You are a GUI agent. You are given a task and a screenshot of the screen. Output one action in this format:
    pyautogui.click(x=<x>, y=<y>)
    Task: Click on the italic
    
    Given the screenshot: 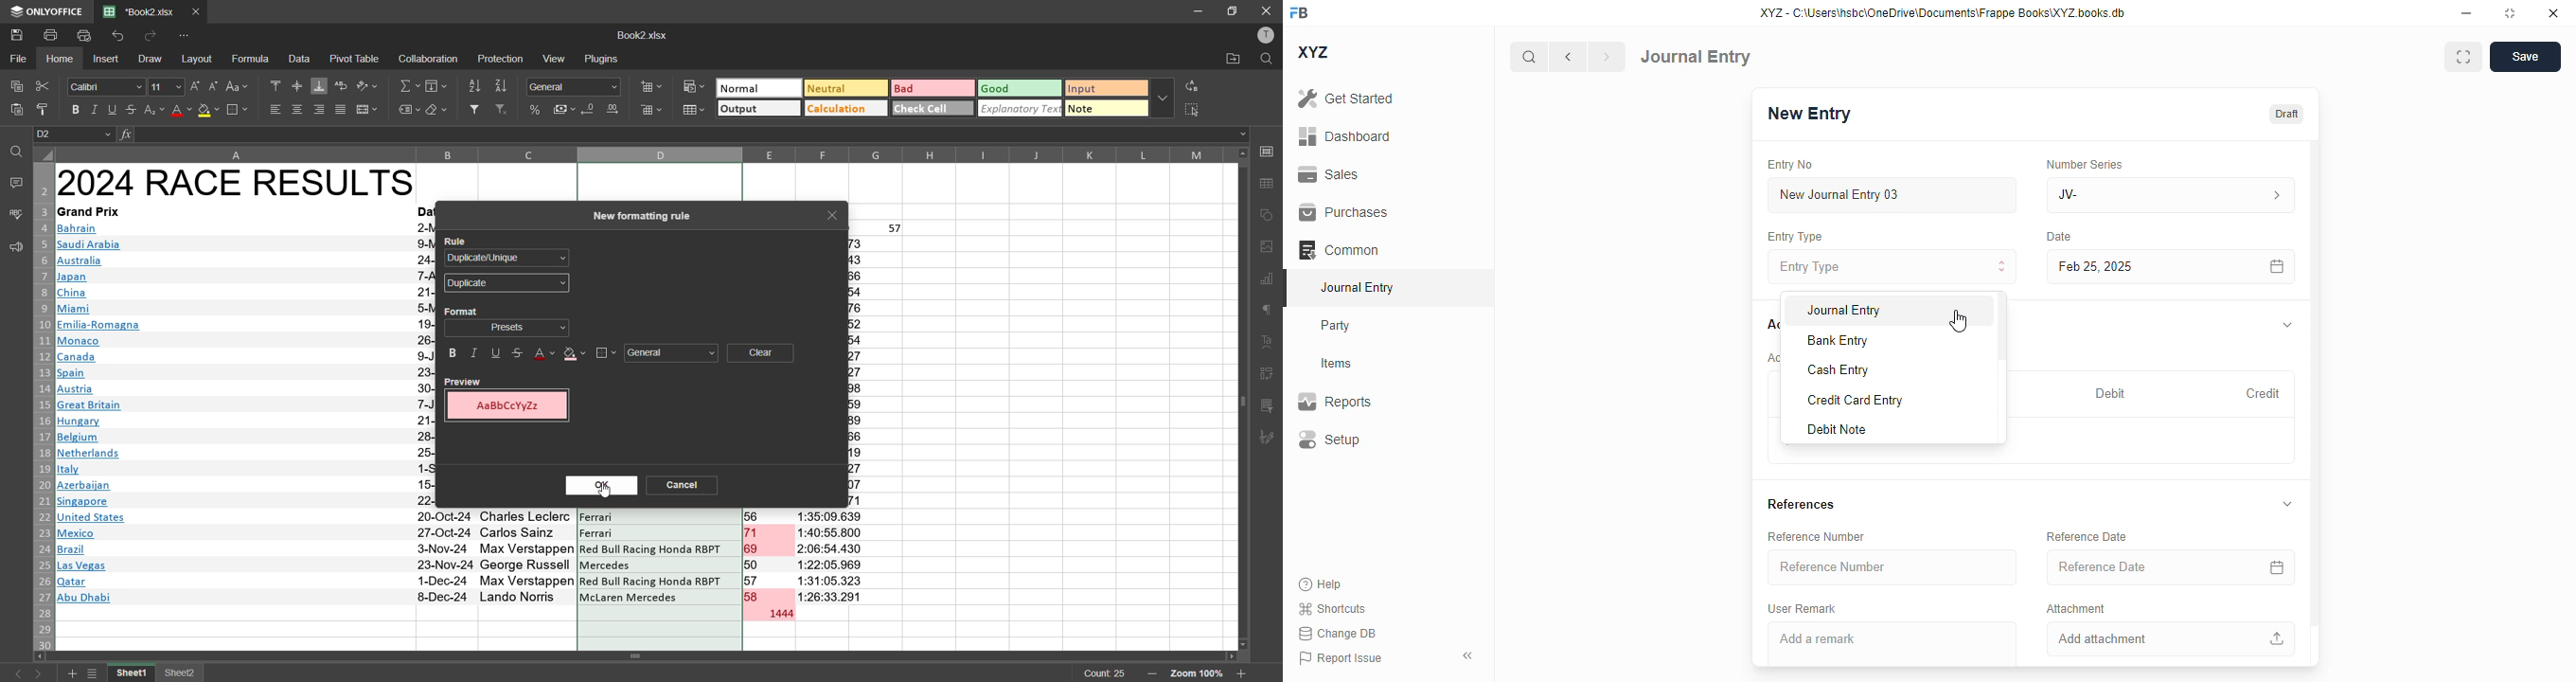 What is the action you would take?
    pyautogui.click(x=96, y=110)
    